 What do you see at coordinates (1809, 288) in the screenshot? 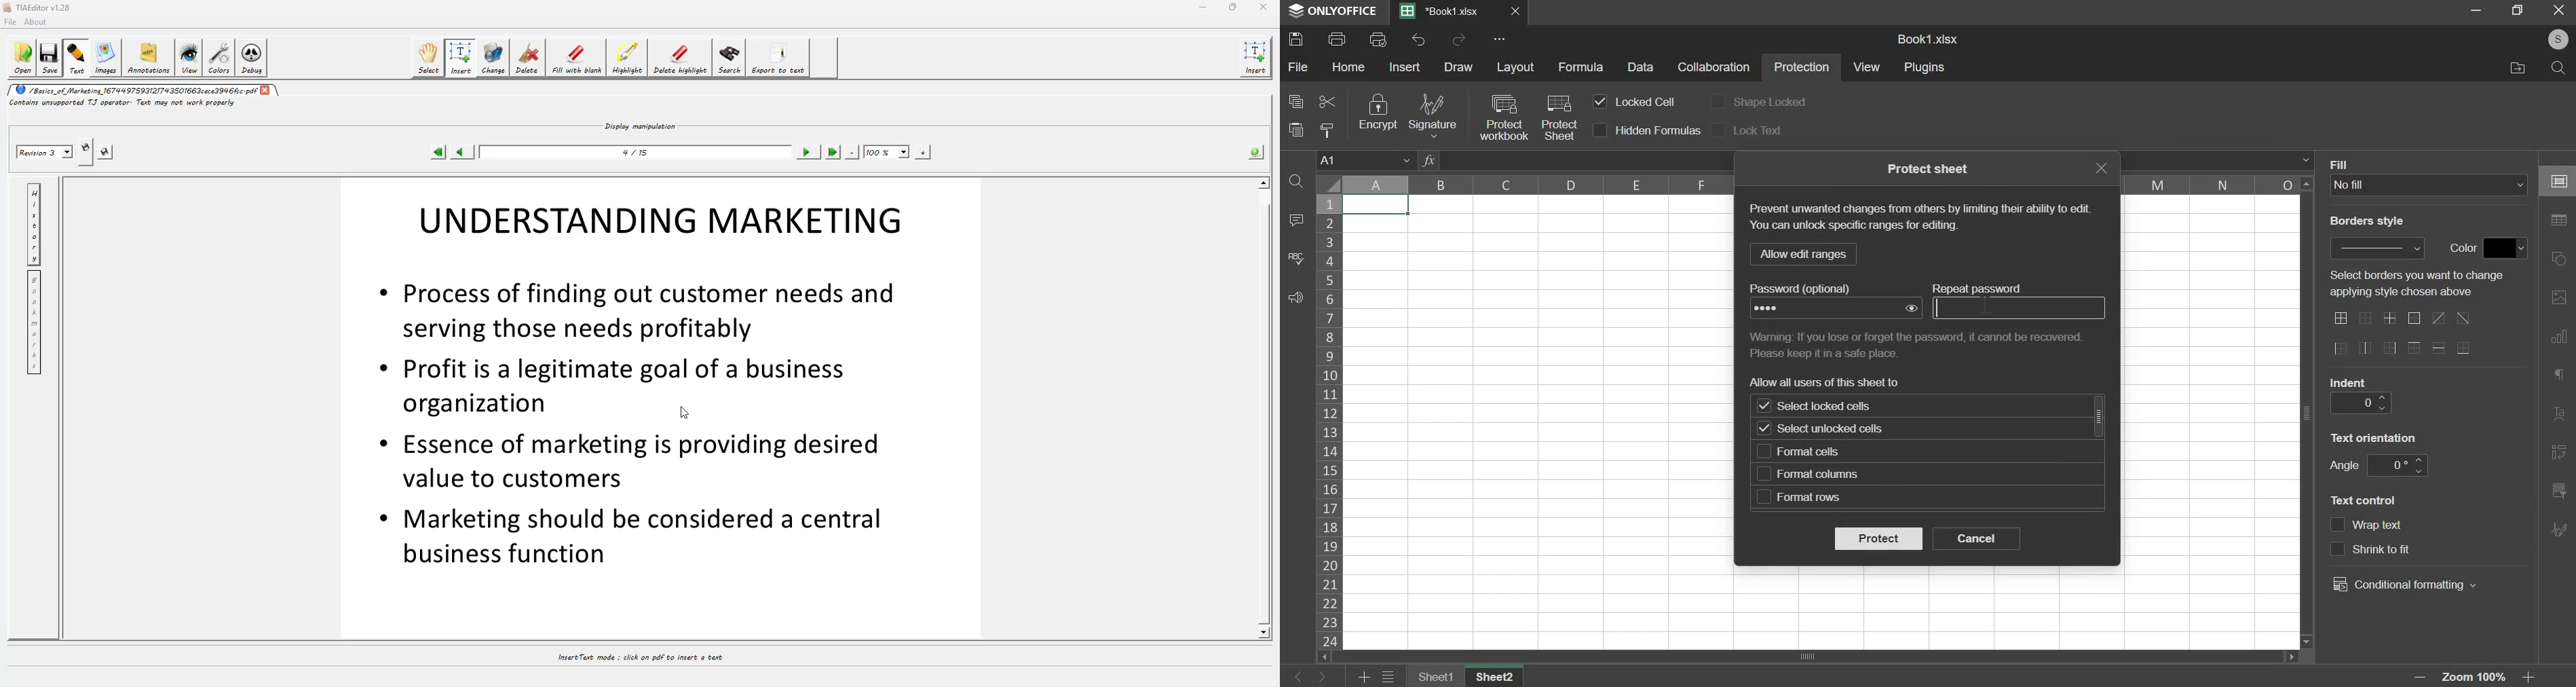
I see `text` at bounding box center [1809, 288].